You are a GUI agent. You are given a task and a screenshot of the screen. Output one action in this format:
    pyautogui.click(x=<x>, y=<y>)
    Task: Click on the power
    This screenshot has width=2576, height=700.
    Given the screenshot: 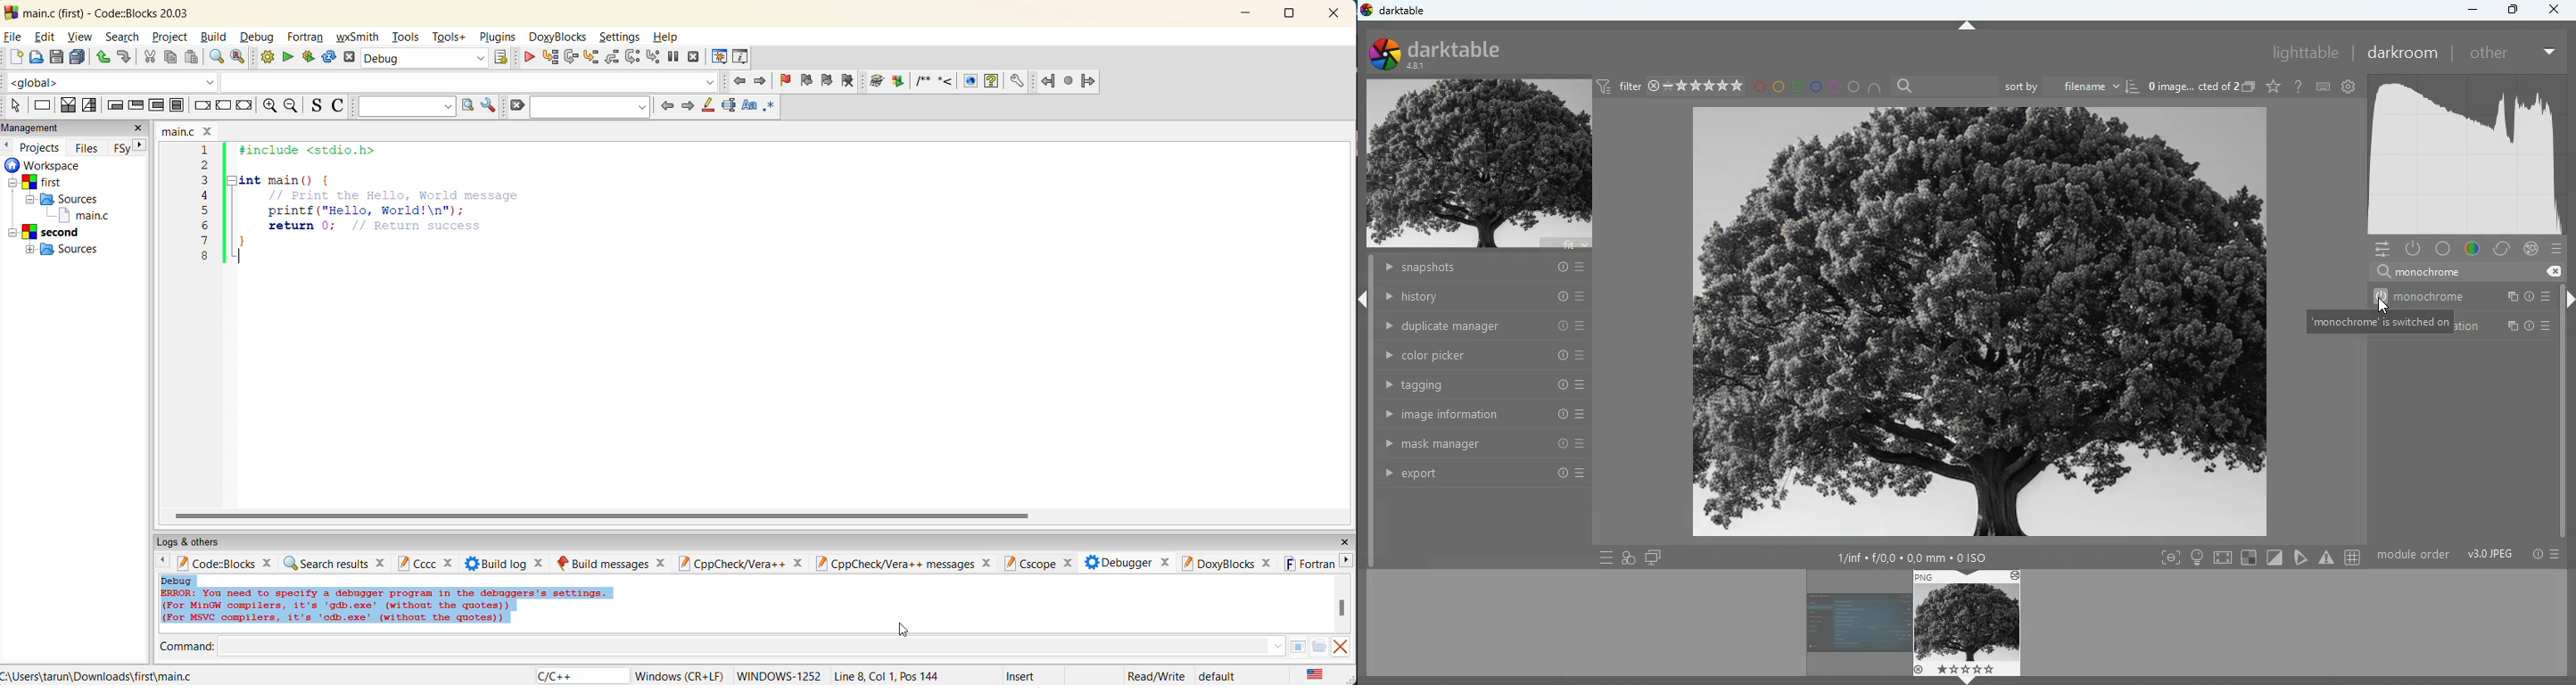 What is the action you would take?
    pyautogui.click(x=2413, y=248)
    